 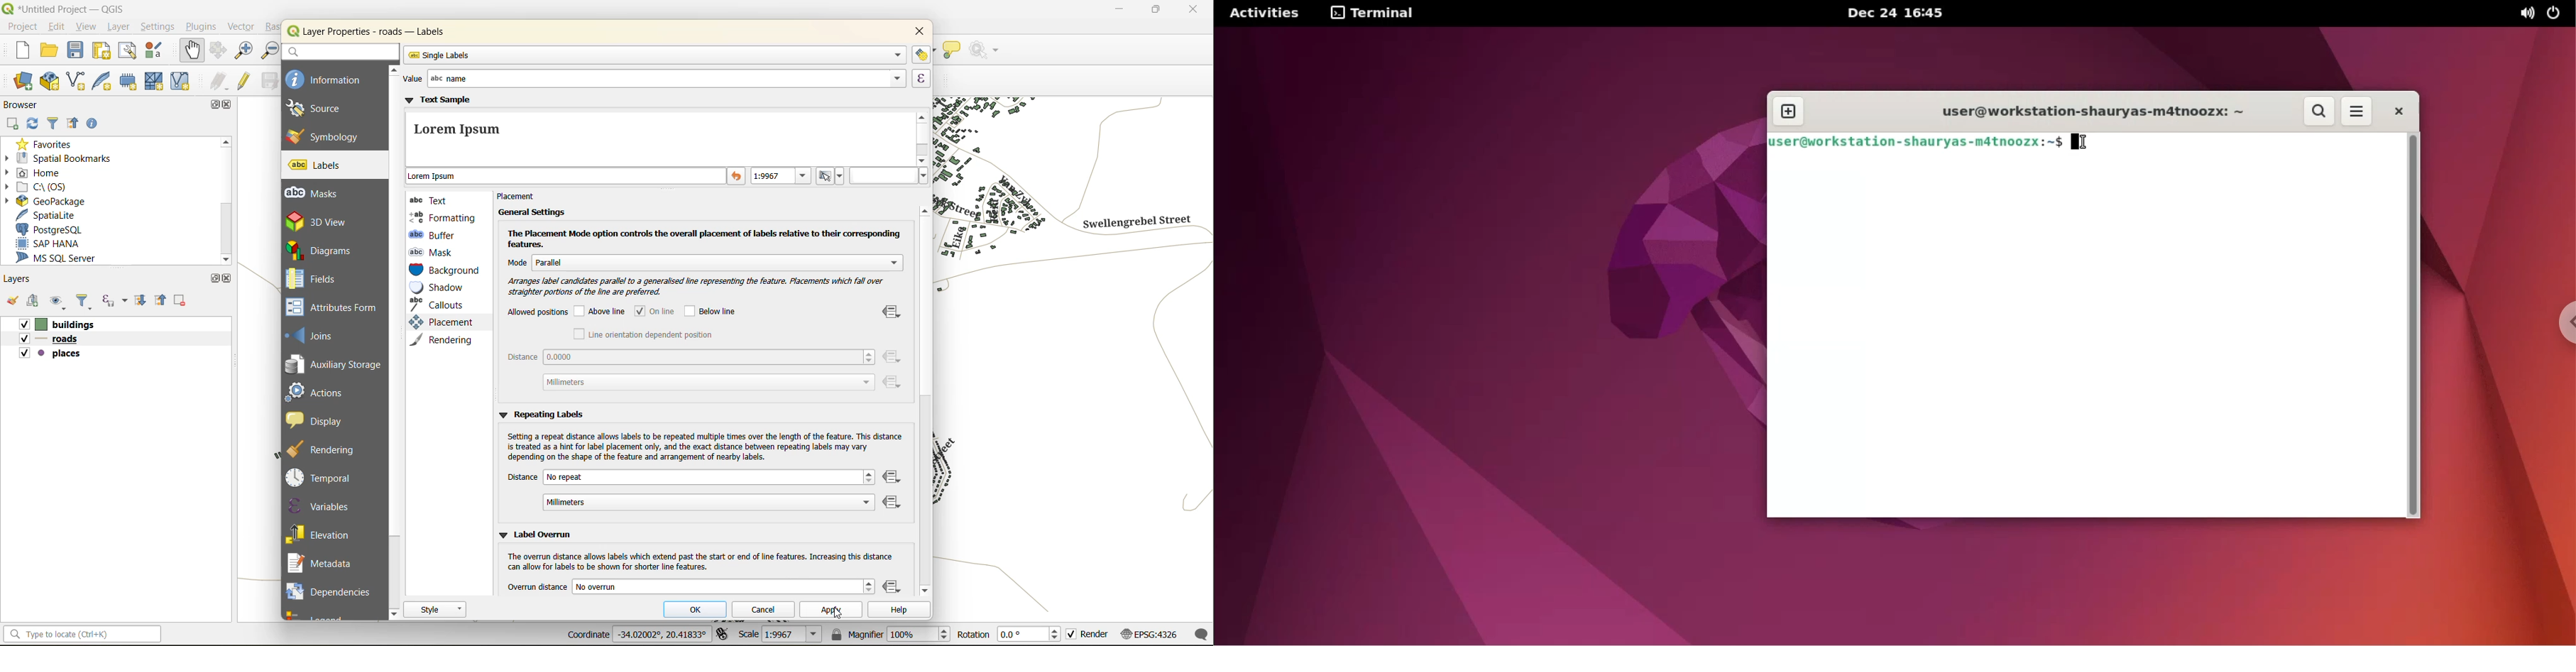 I want to click on display, so click(x=320, y=420).